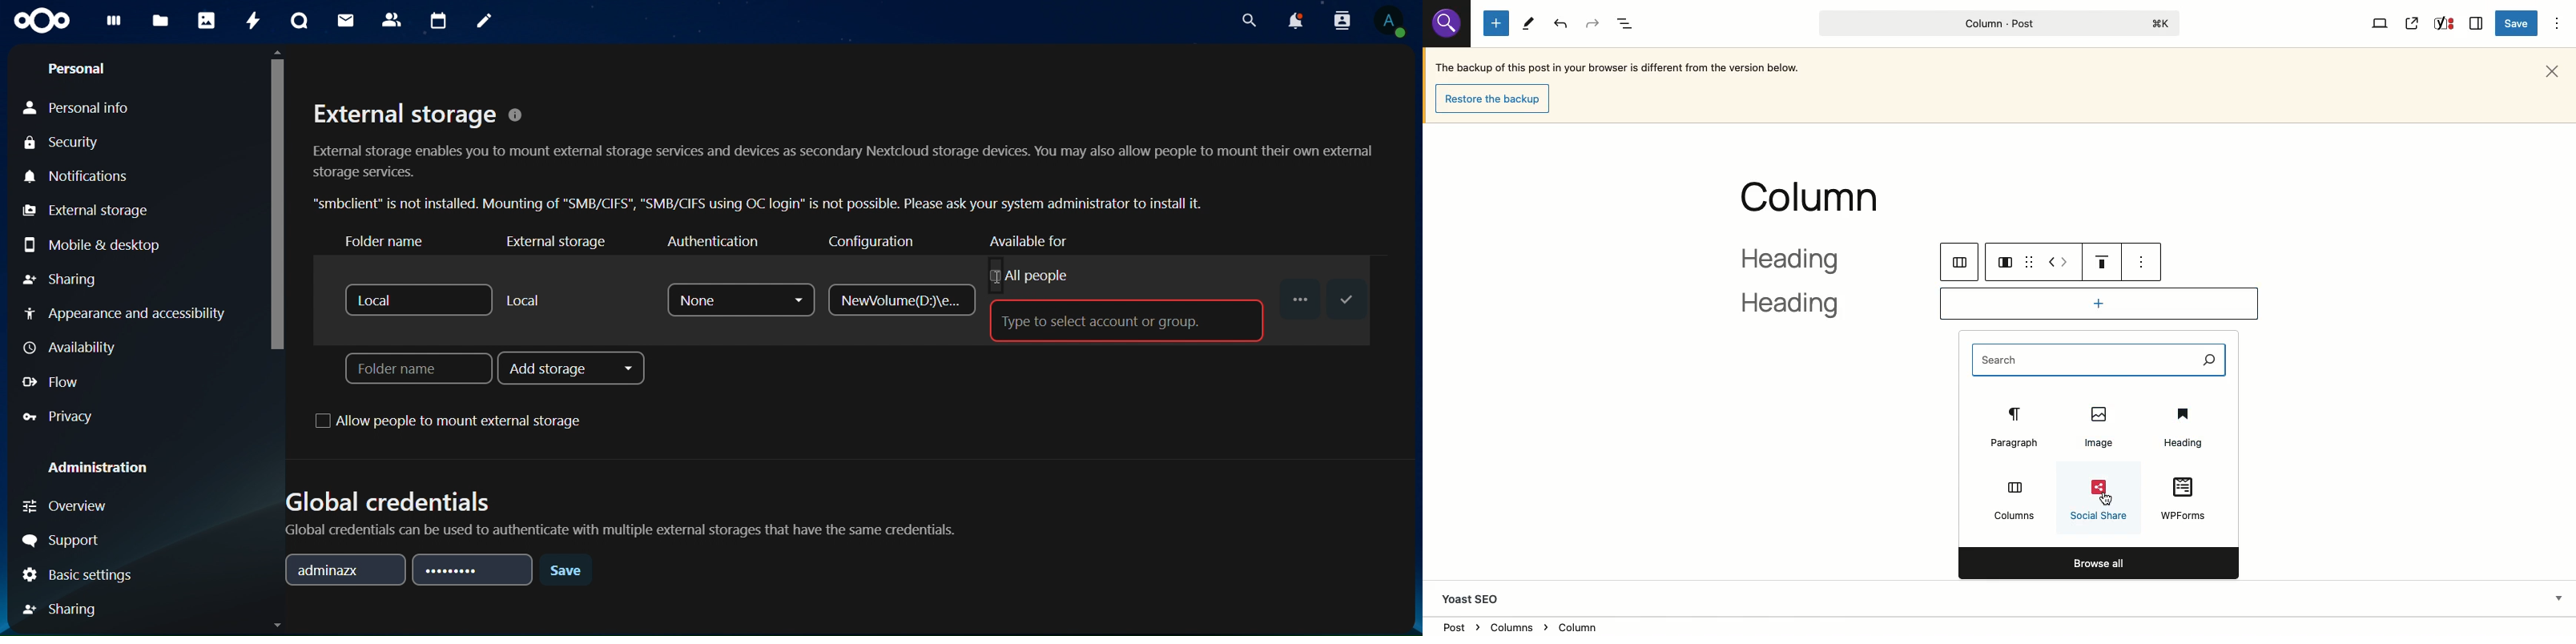 The width and height of the screenshot is (2576, 644). Describe the element at coordinates (2143, 262) in the screenshot. I see `see options` at that location.